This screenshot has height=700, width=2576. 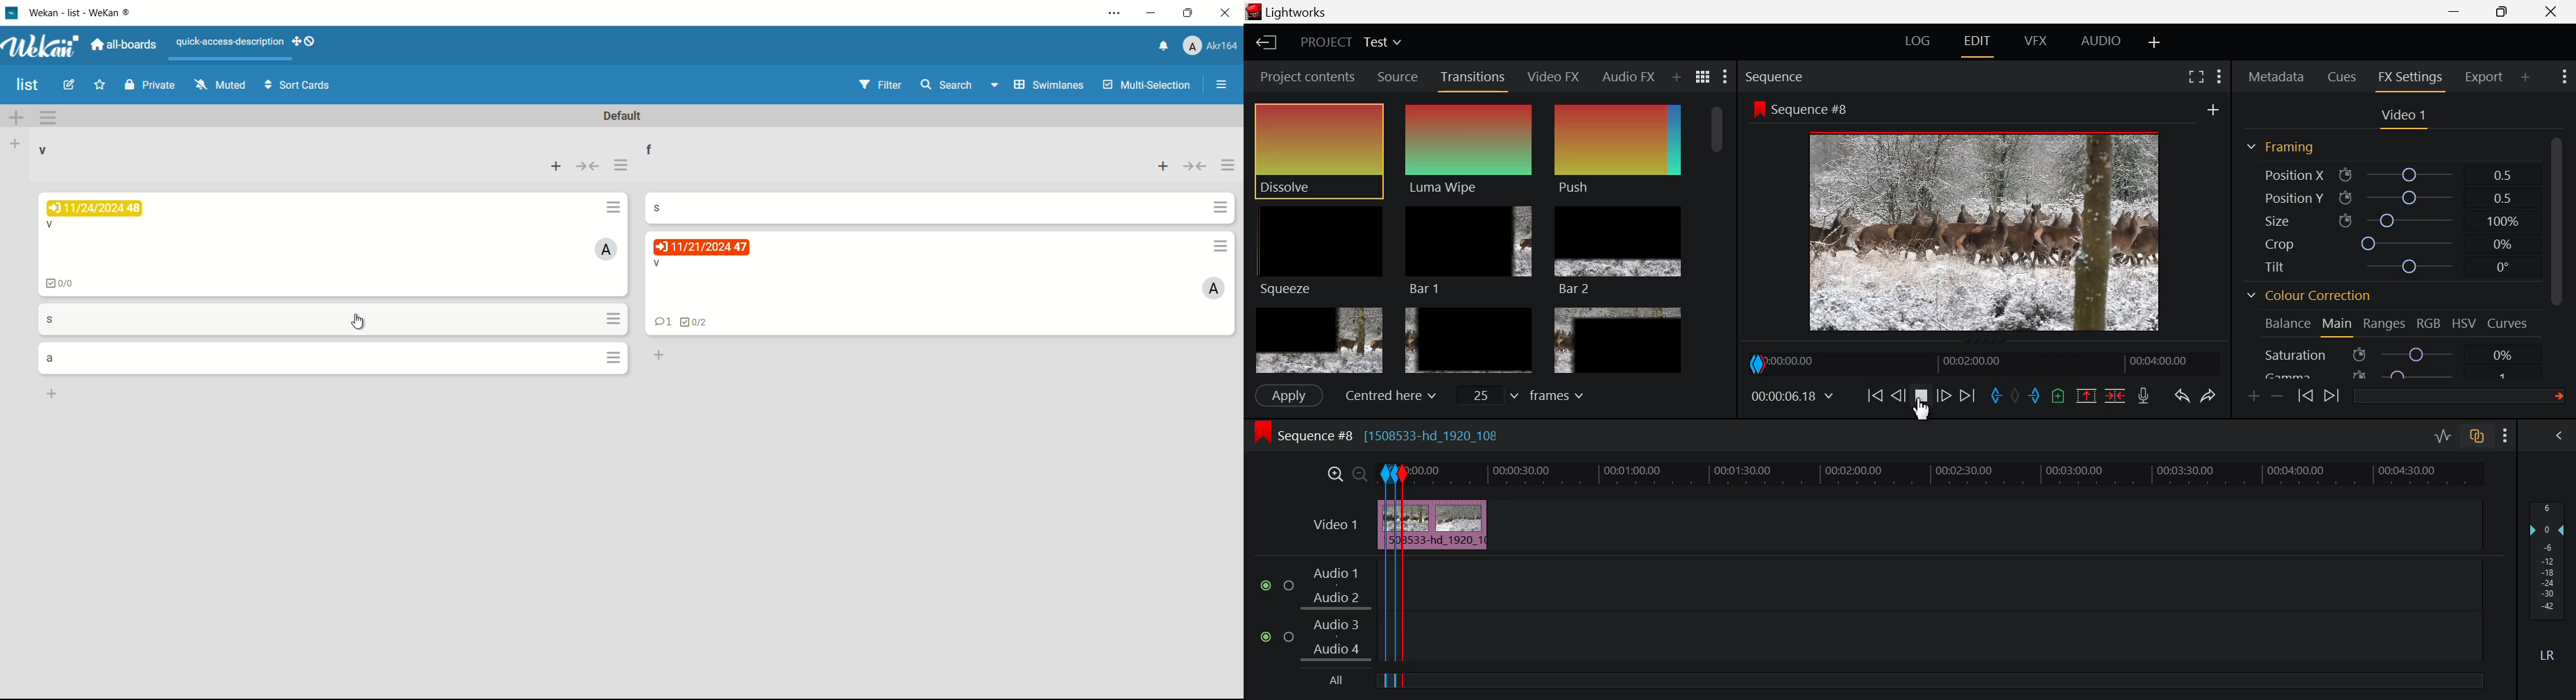 I want to click on muted, so click(x=220, y=84).